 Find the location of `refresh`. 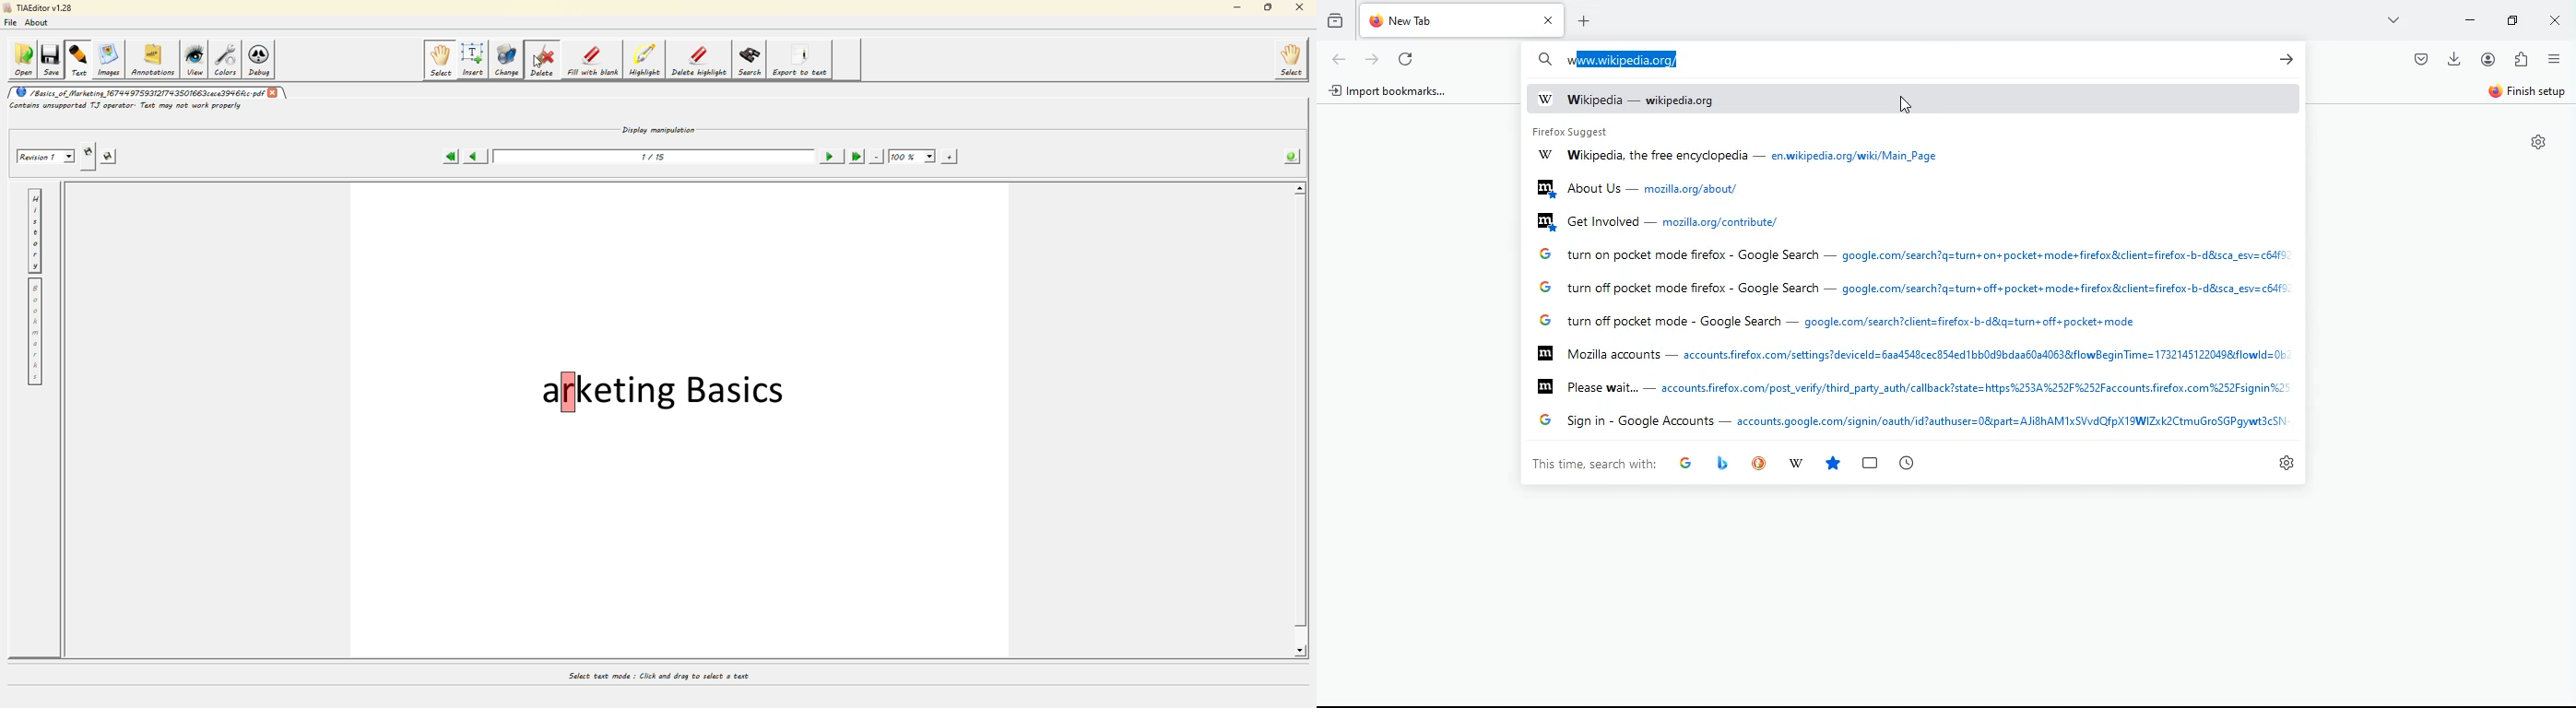

refresh is located at coordinates (1409, 59).